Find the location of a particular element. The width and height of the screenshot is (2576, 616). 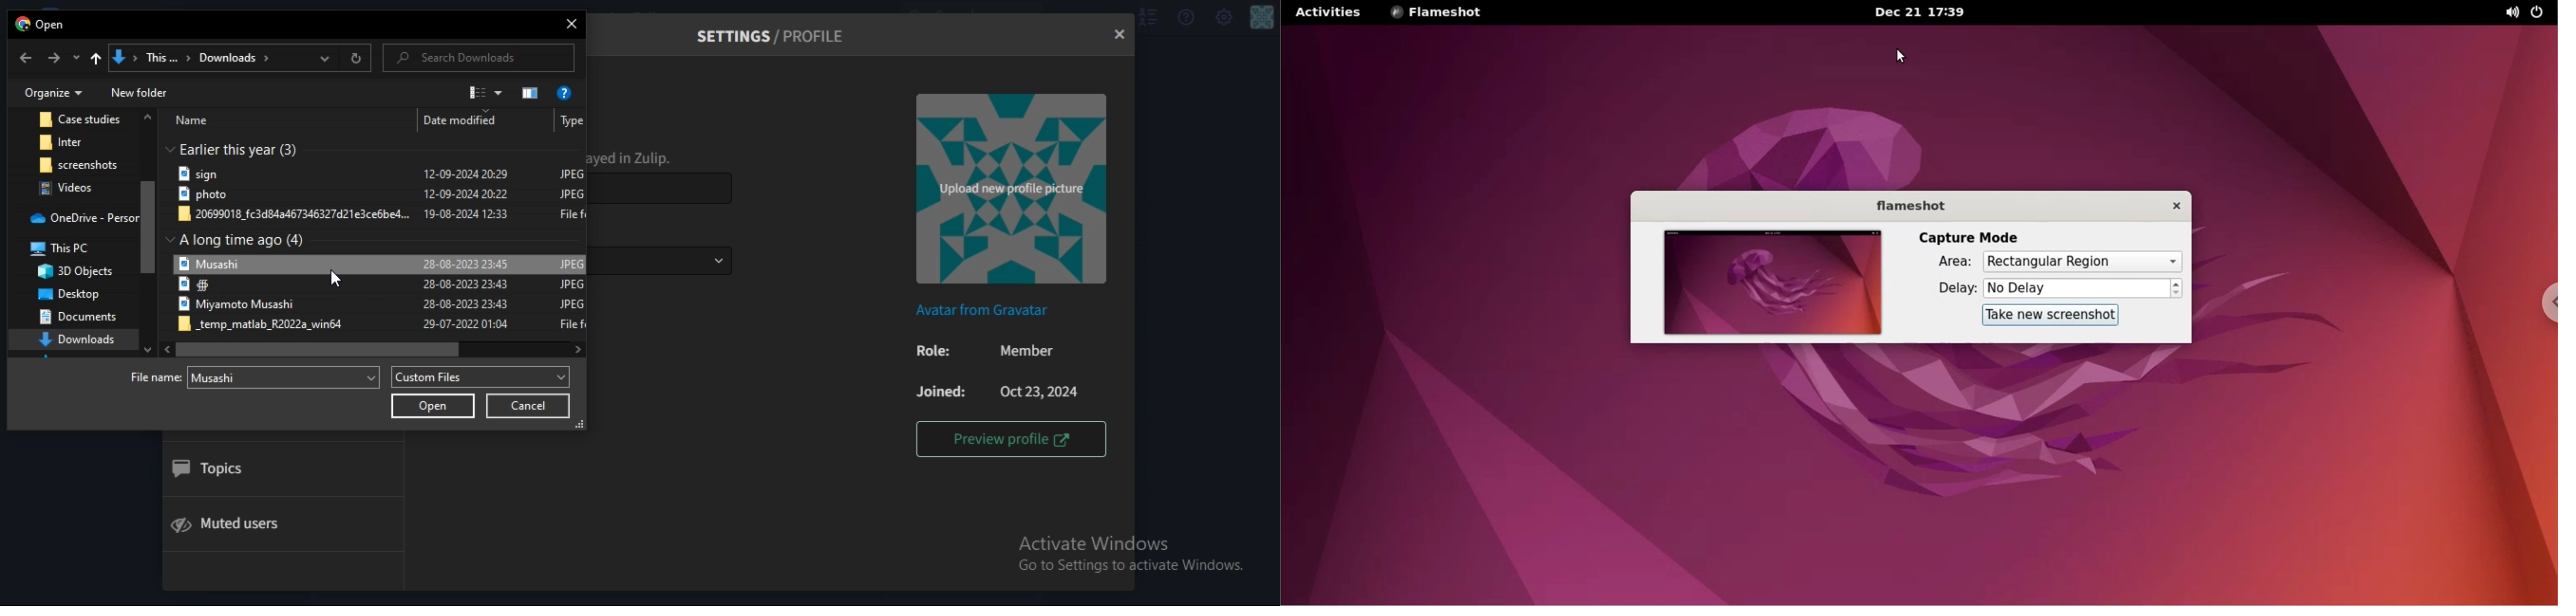

file is located at coordinates (225, 377).